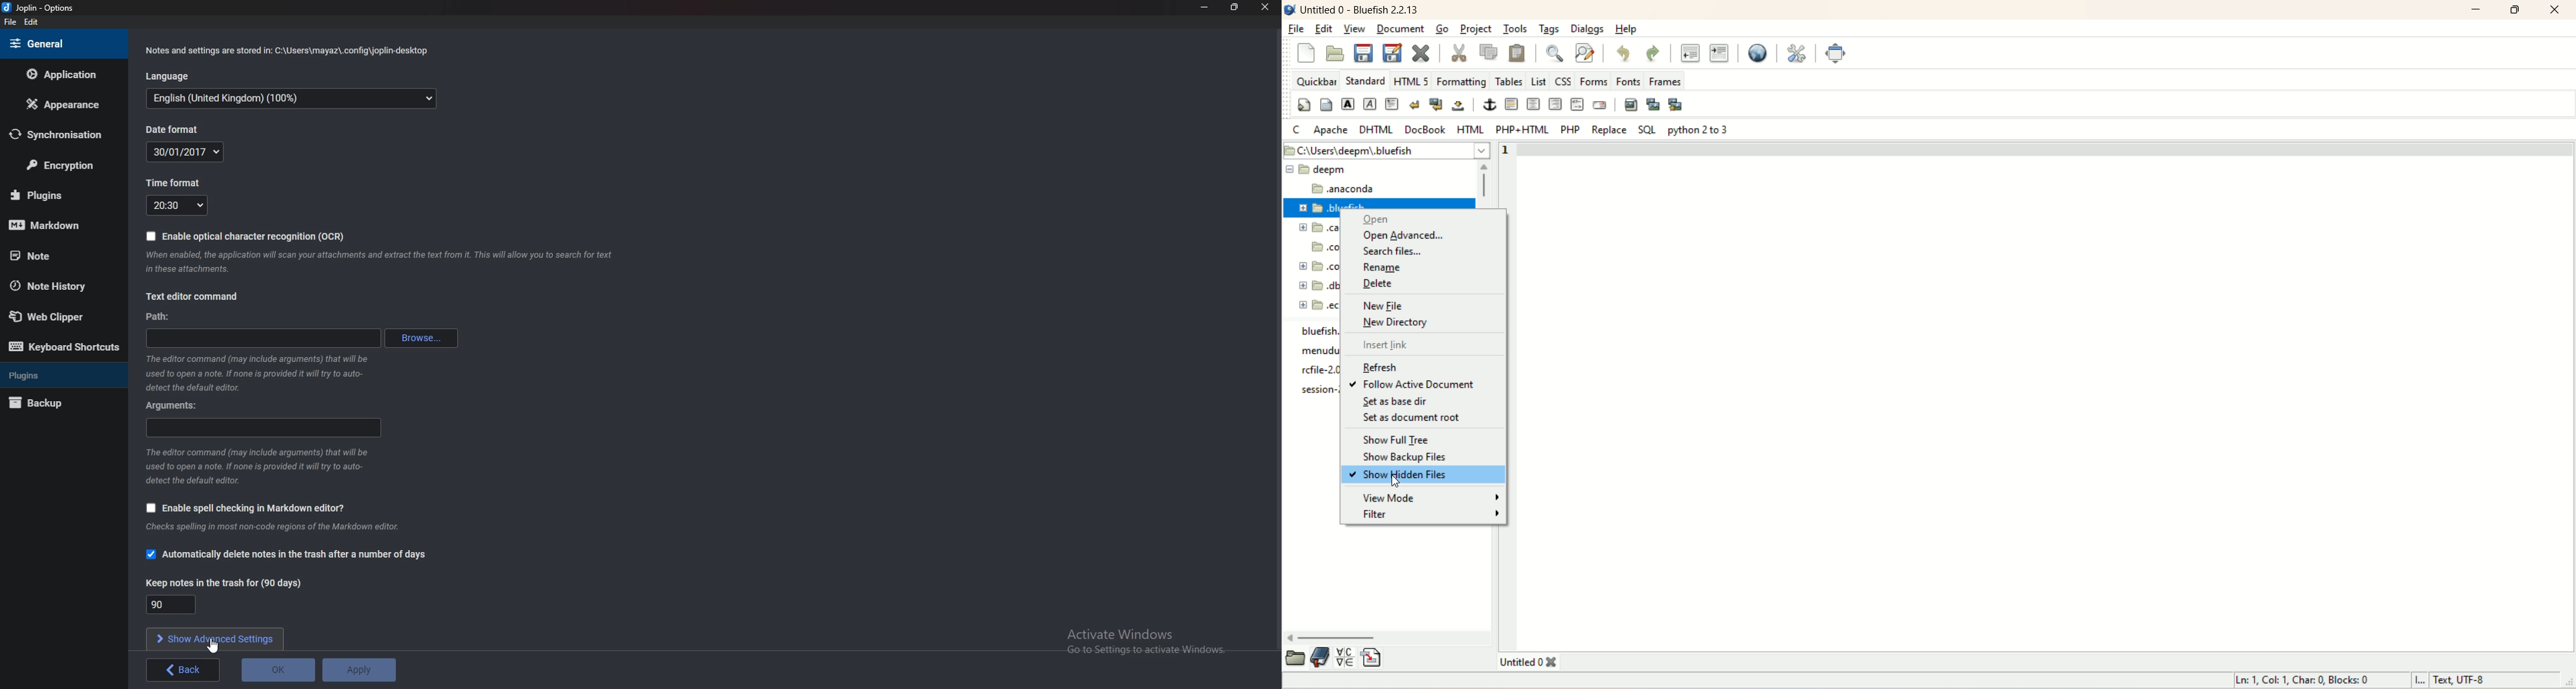  Describe the element at coordinates (61, 43) in the screenshot. I see `general` at that location.